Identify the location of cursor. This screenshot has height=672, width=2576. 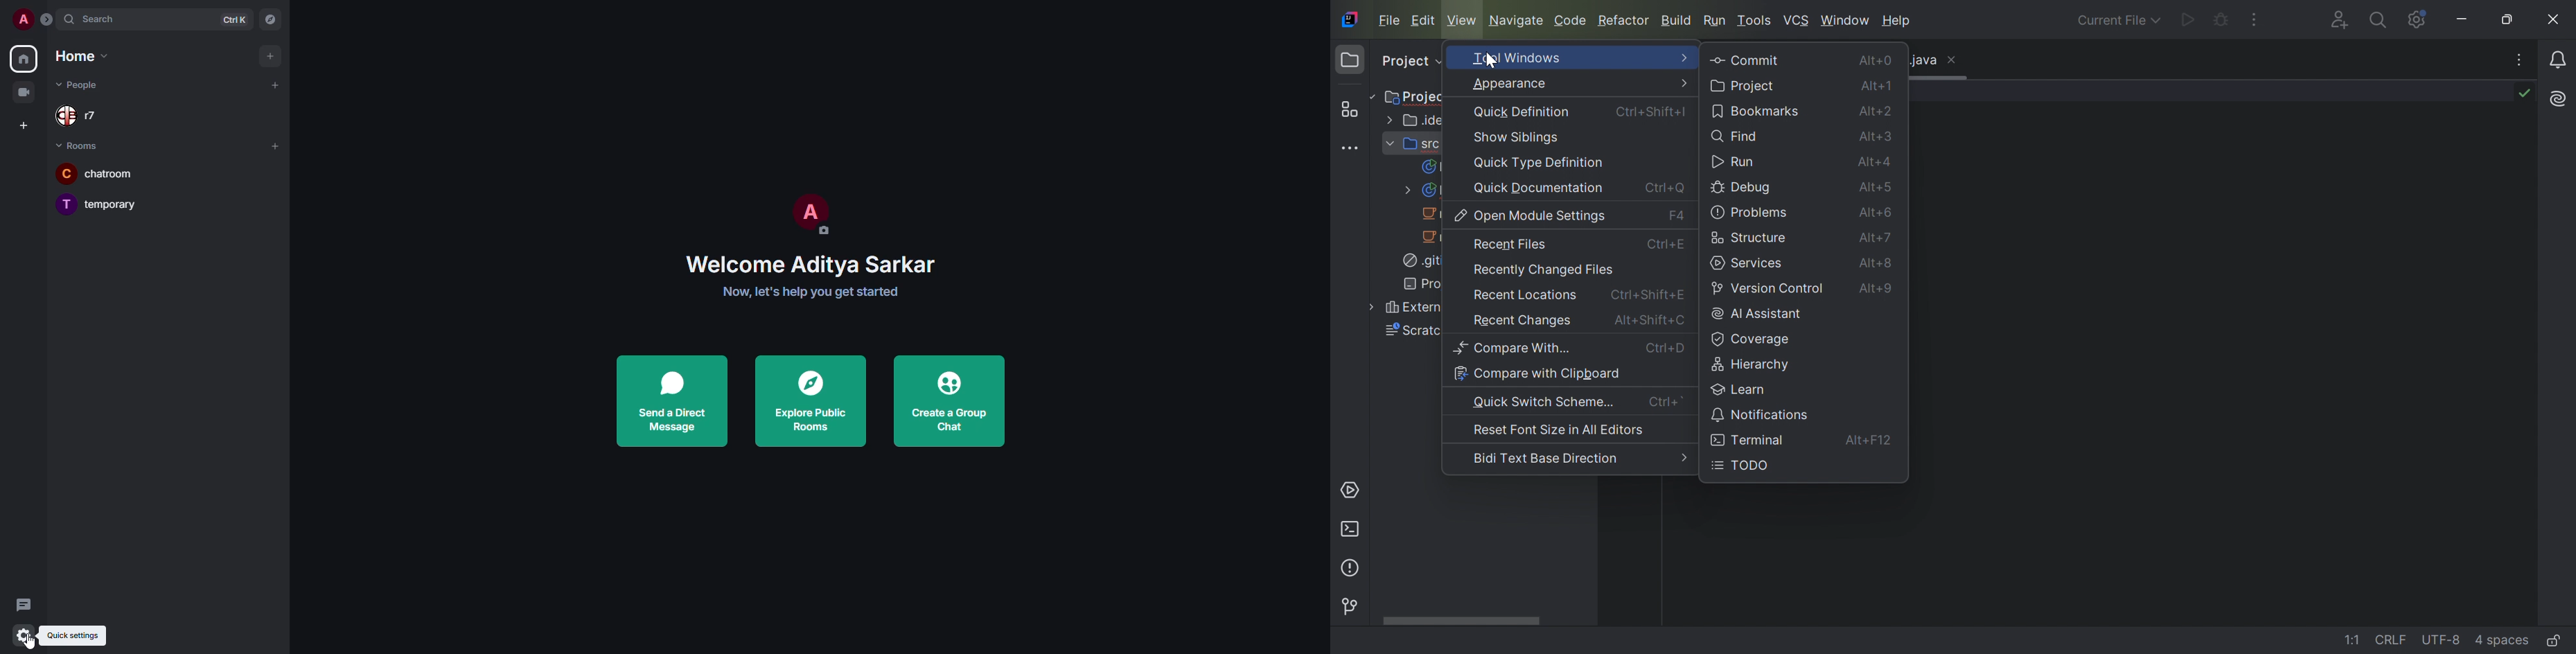
(27, 642).